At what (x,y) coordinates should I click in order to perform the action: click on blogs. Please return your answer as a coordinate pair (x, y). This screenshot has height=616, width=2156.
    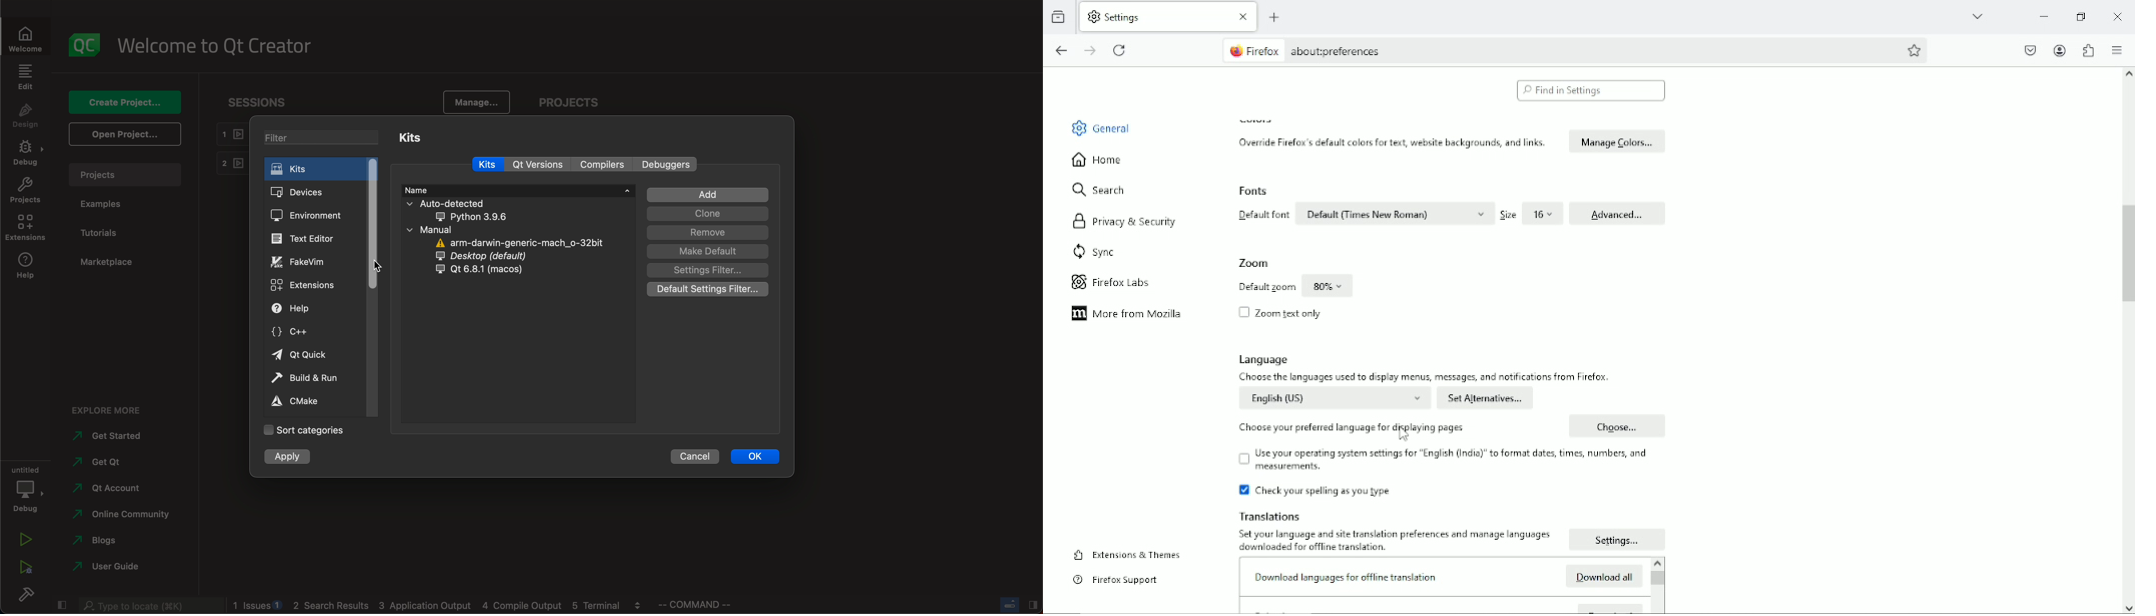
    Looking at the image, I should click on (120, 541).